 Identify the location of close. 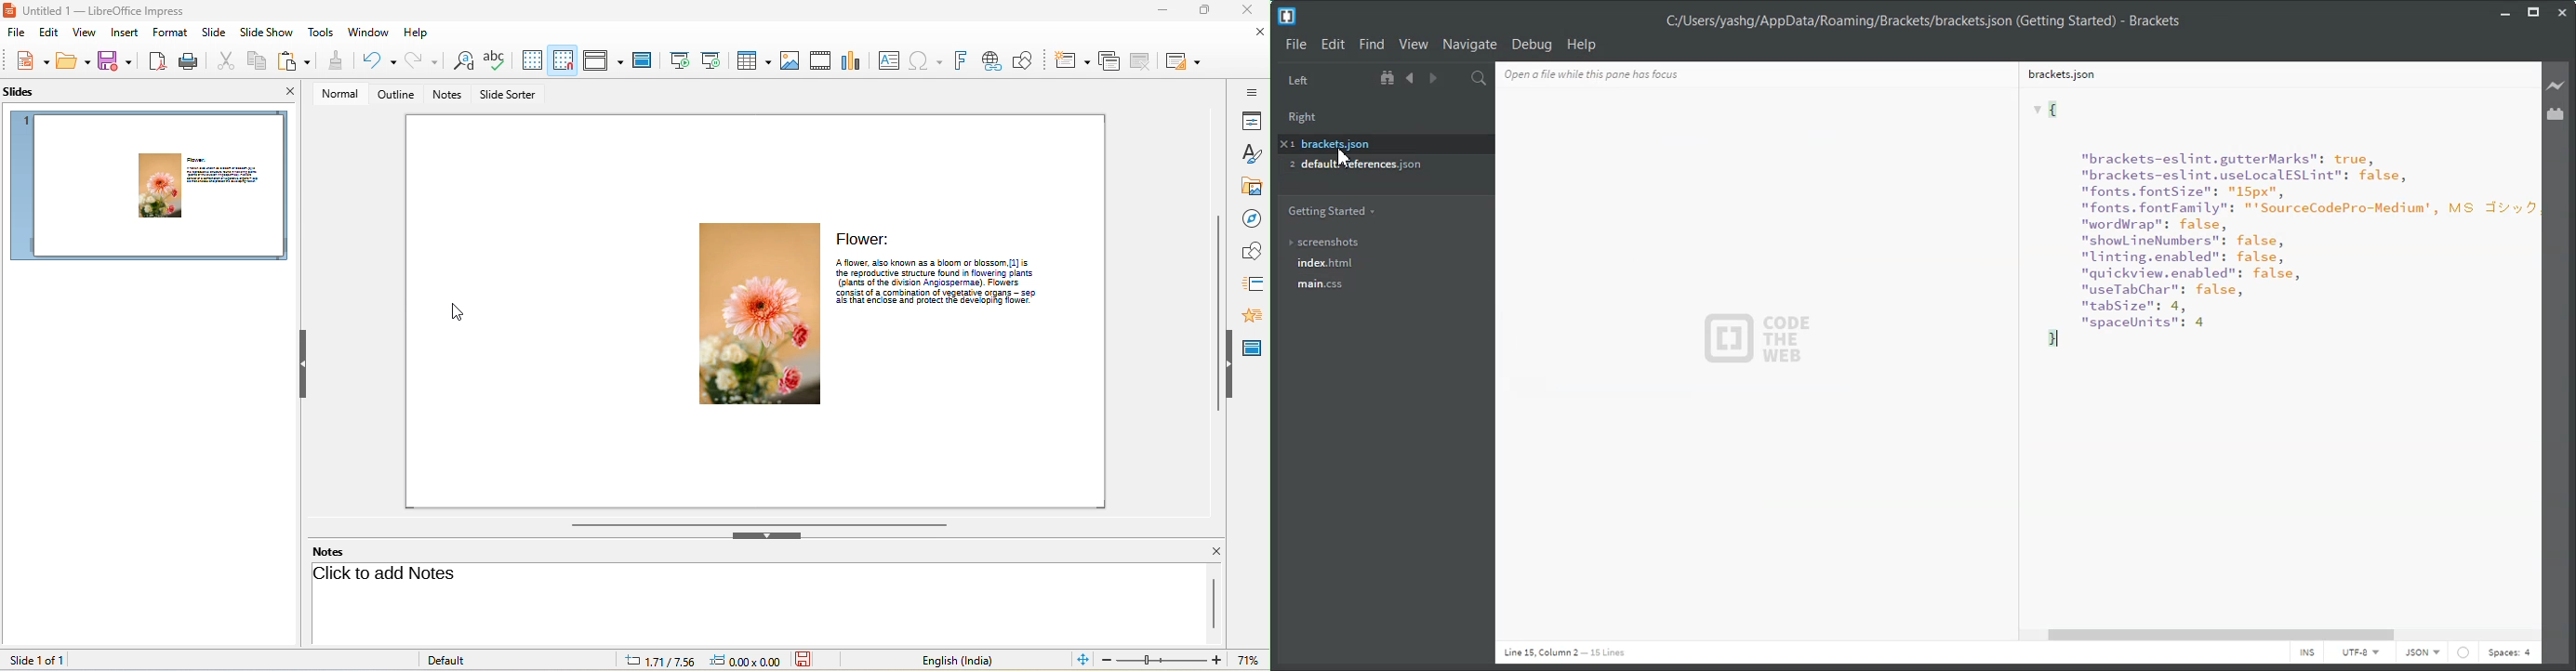
(1246, 10).